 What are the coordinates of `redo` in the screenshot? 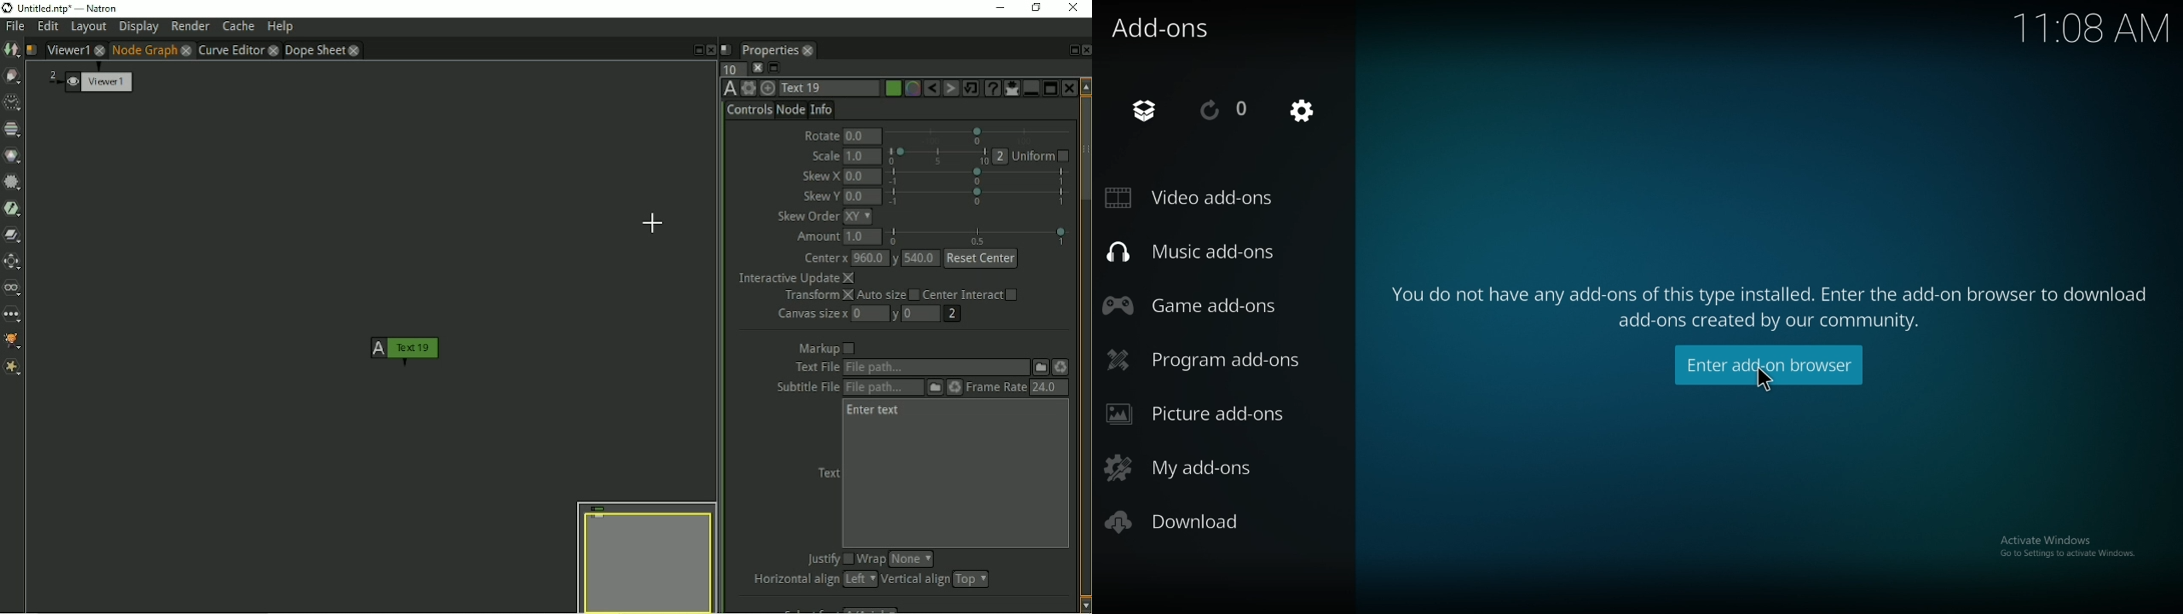 It's located at (1224, 109).